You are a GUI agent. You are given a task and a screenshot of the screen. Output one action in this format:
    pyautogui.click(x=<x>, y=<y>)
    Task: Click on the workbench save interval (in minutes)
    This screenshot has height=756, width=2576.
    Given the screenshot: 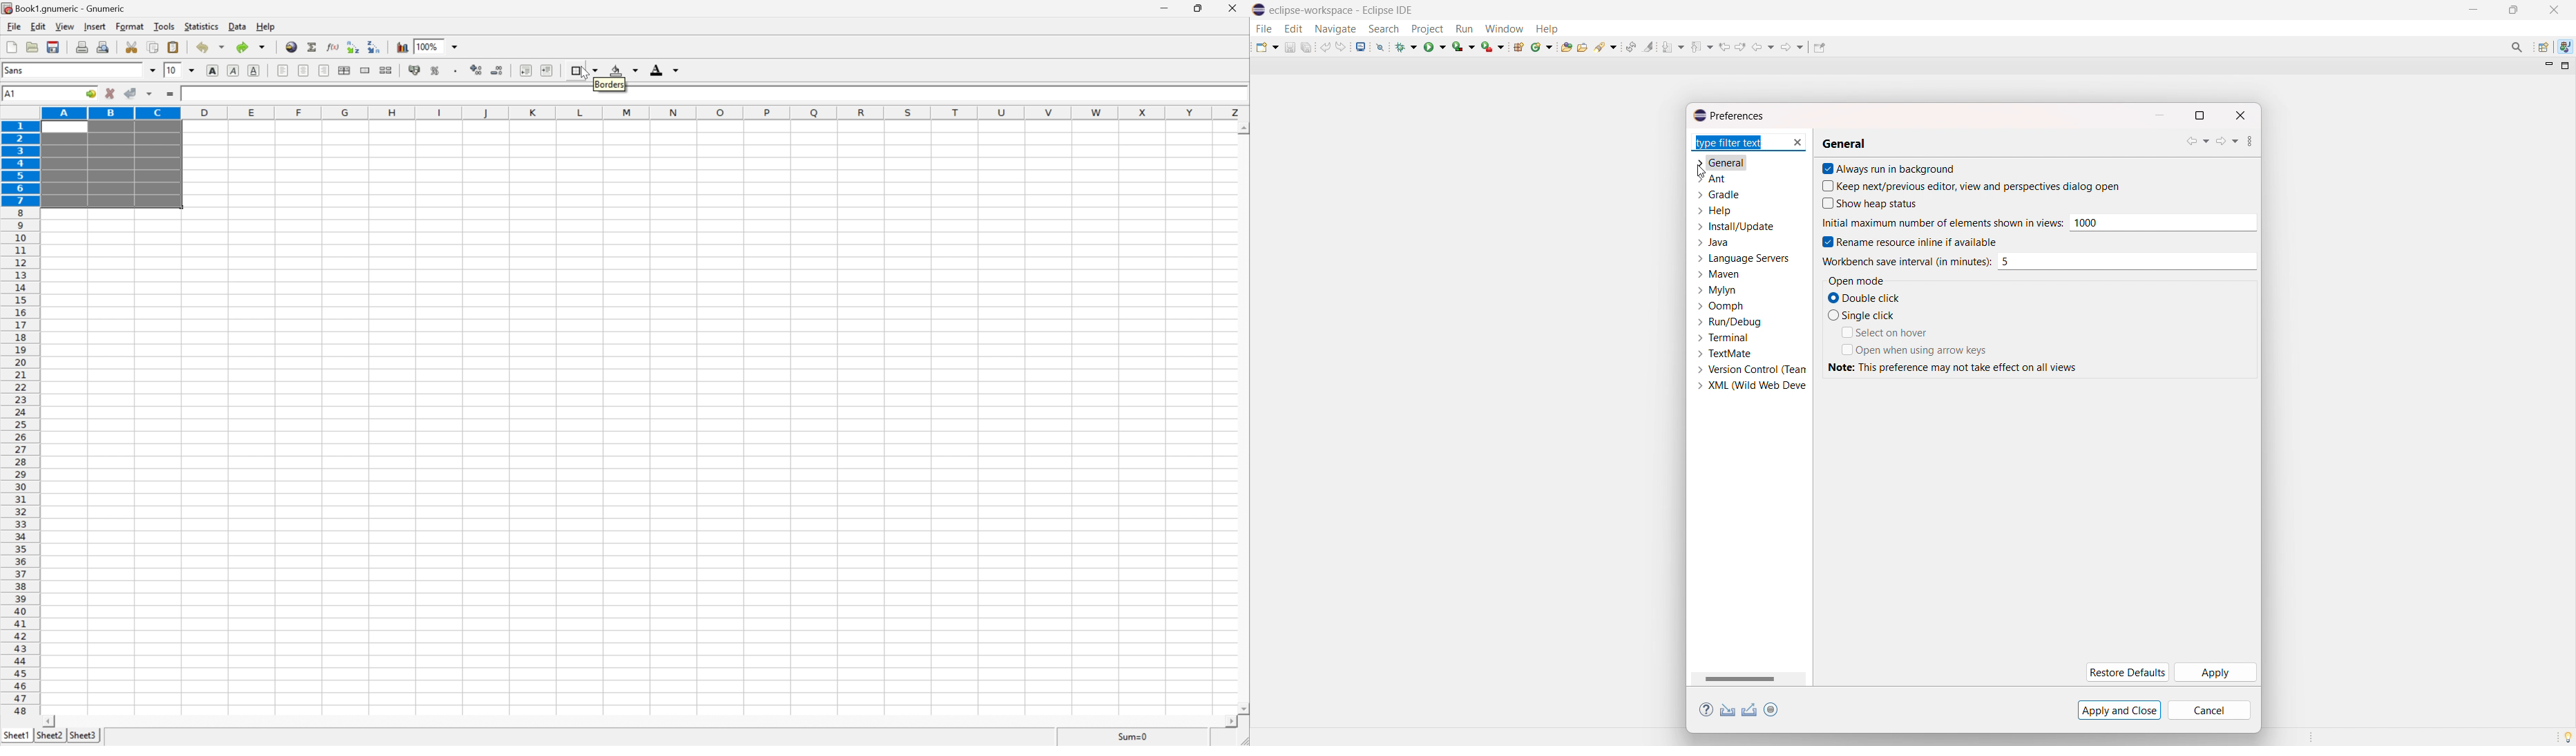 What is the action you would take?
    pyautogui.click(x=2126, y=261)
    